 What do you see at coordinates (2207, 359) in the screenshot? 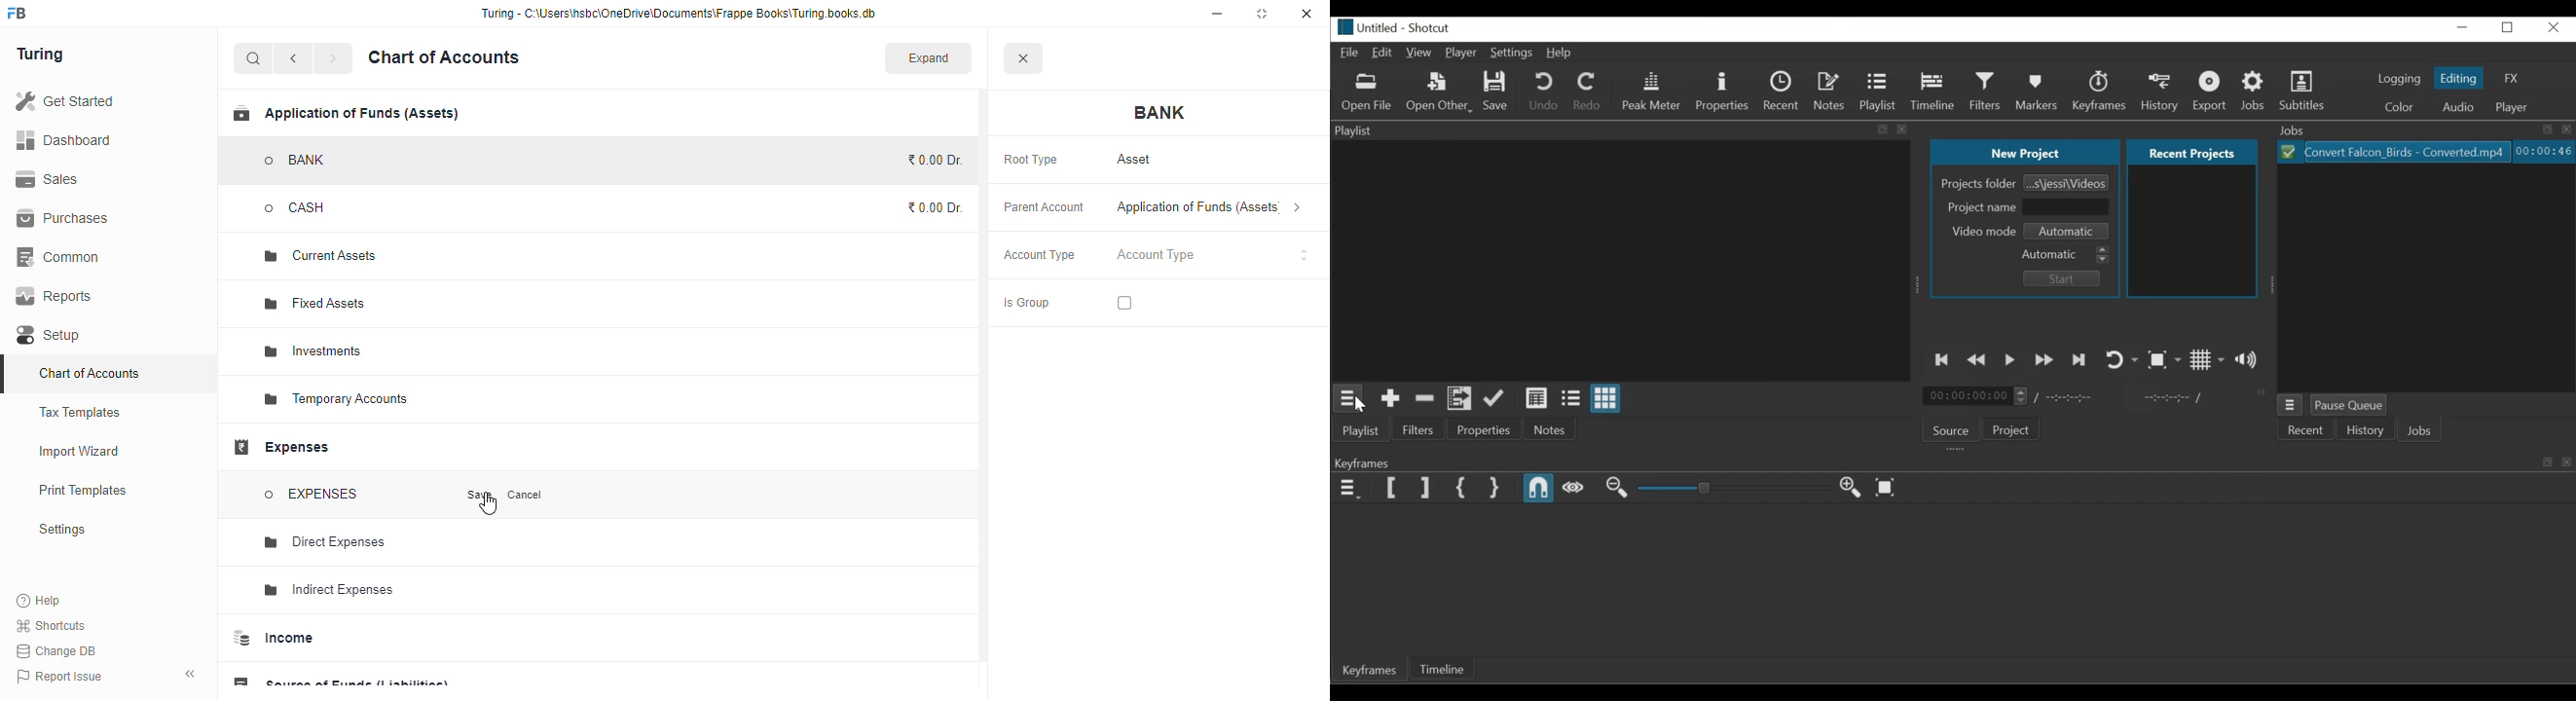
I see `Toggle grid display on the player` at bounding box center [2207, 359].